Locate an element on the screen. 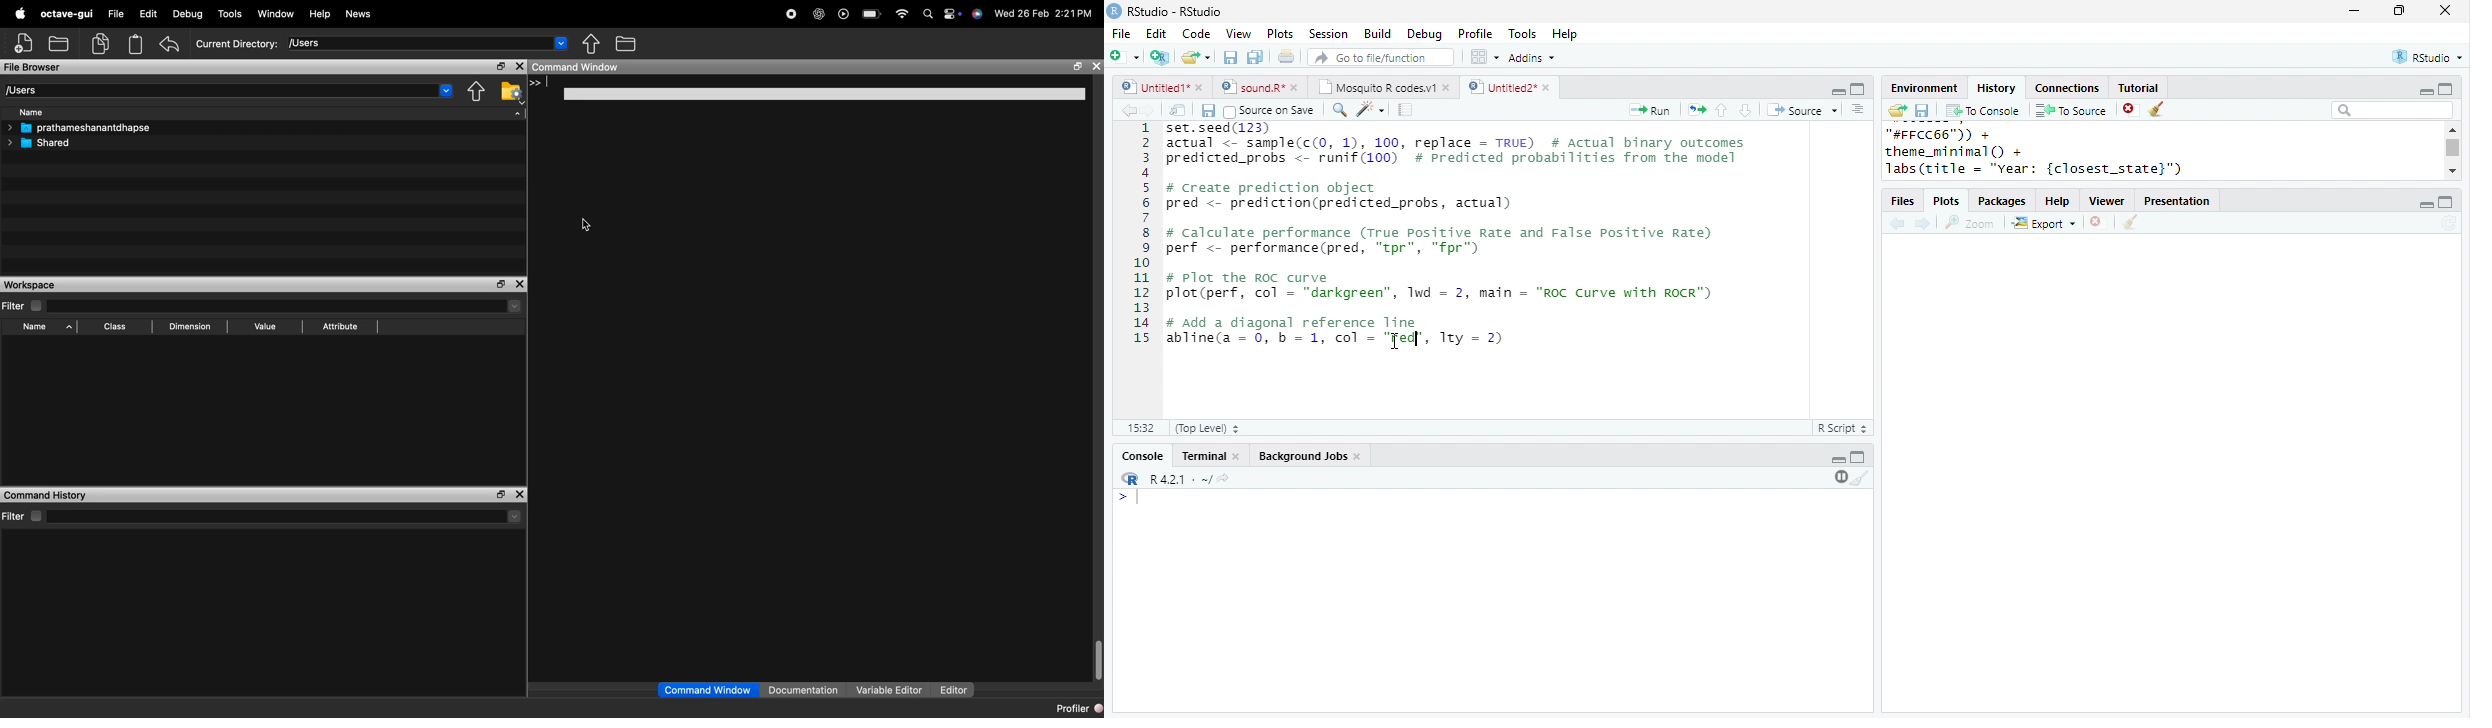  forward is located at coordinates (1924, 225).